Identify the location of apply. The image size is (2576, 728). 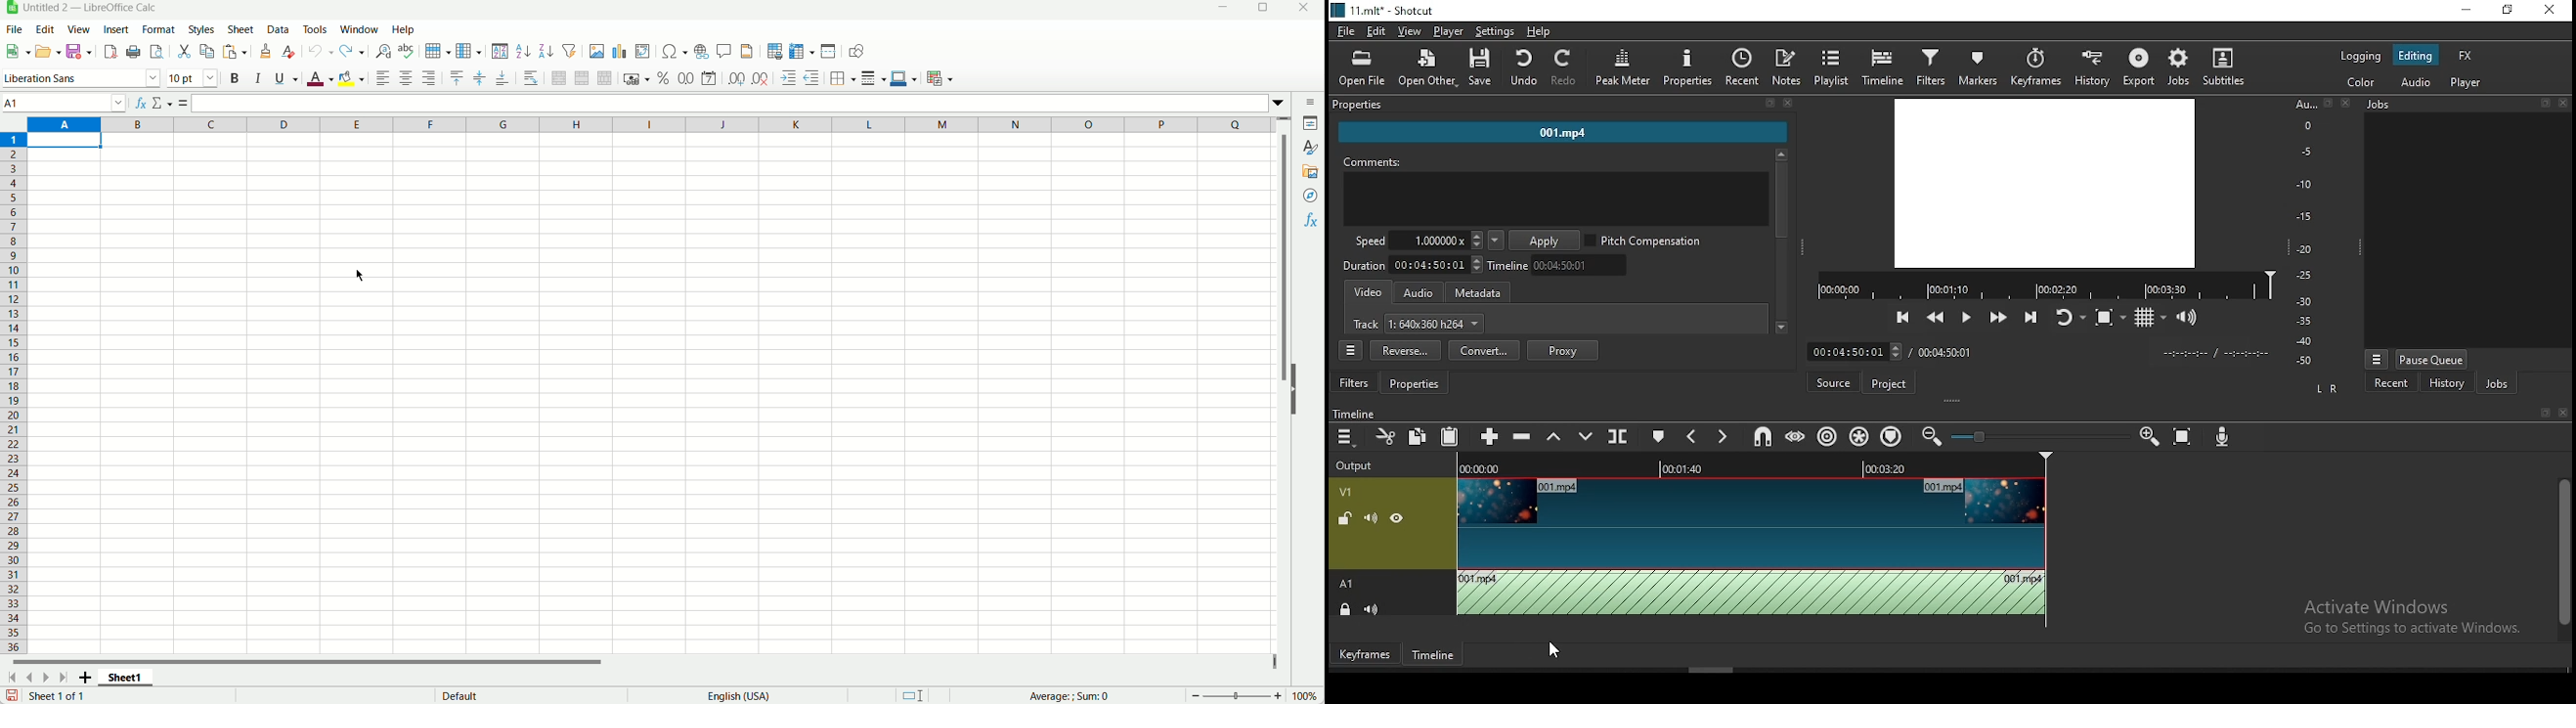
(1545, 241).